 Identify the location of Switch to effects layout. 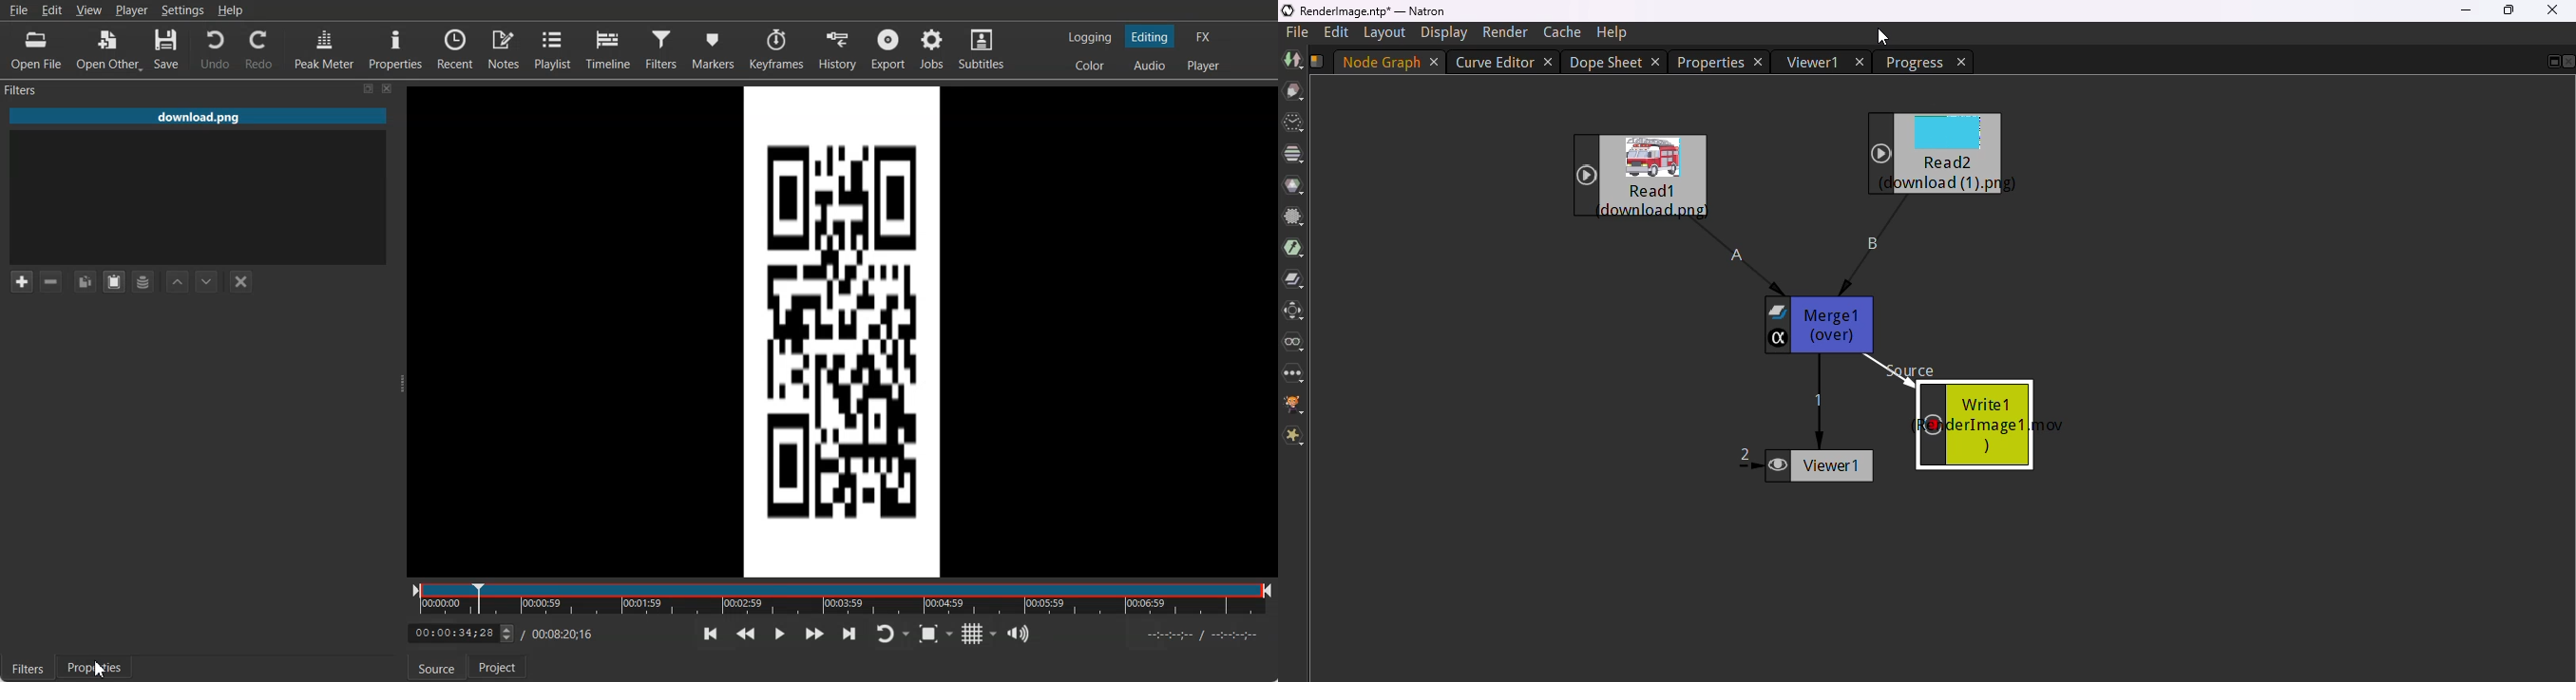
(1208, 36).